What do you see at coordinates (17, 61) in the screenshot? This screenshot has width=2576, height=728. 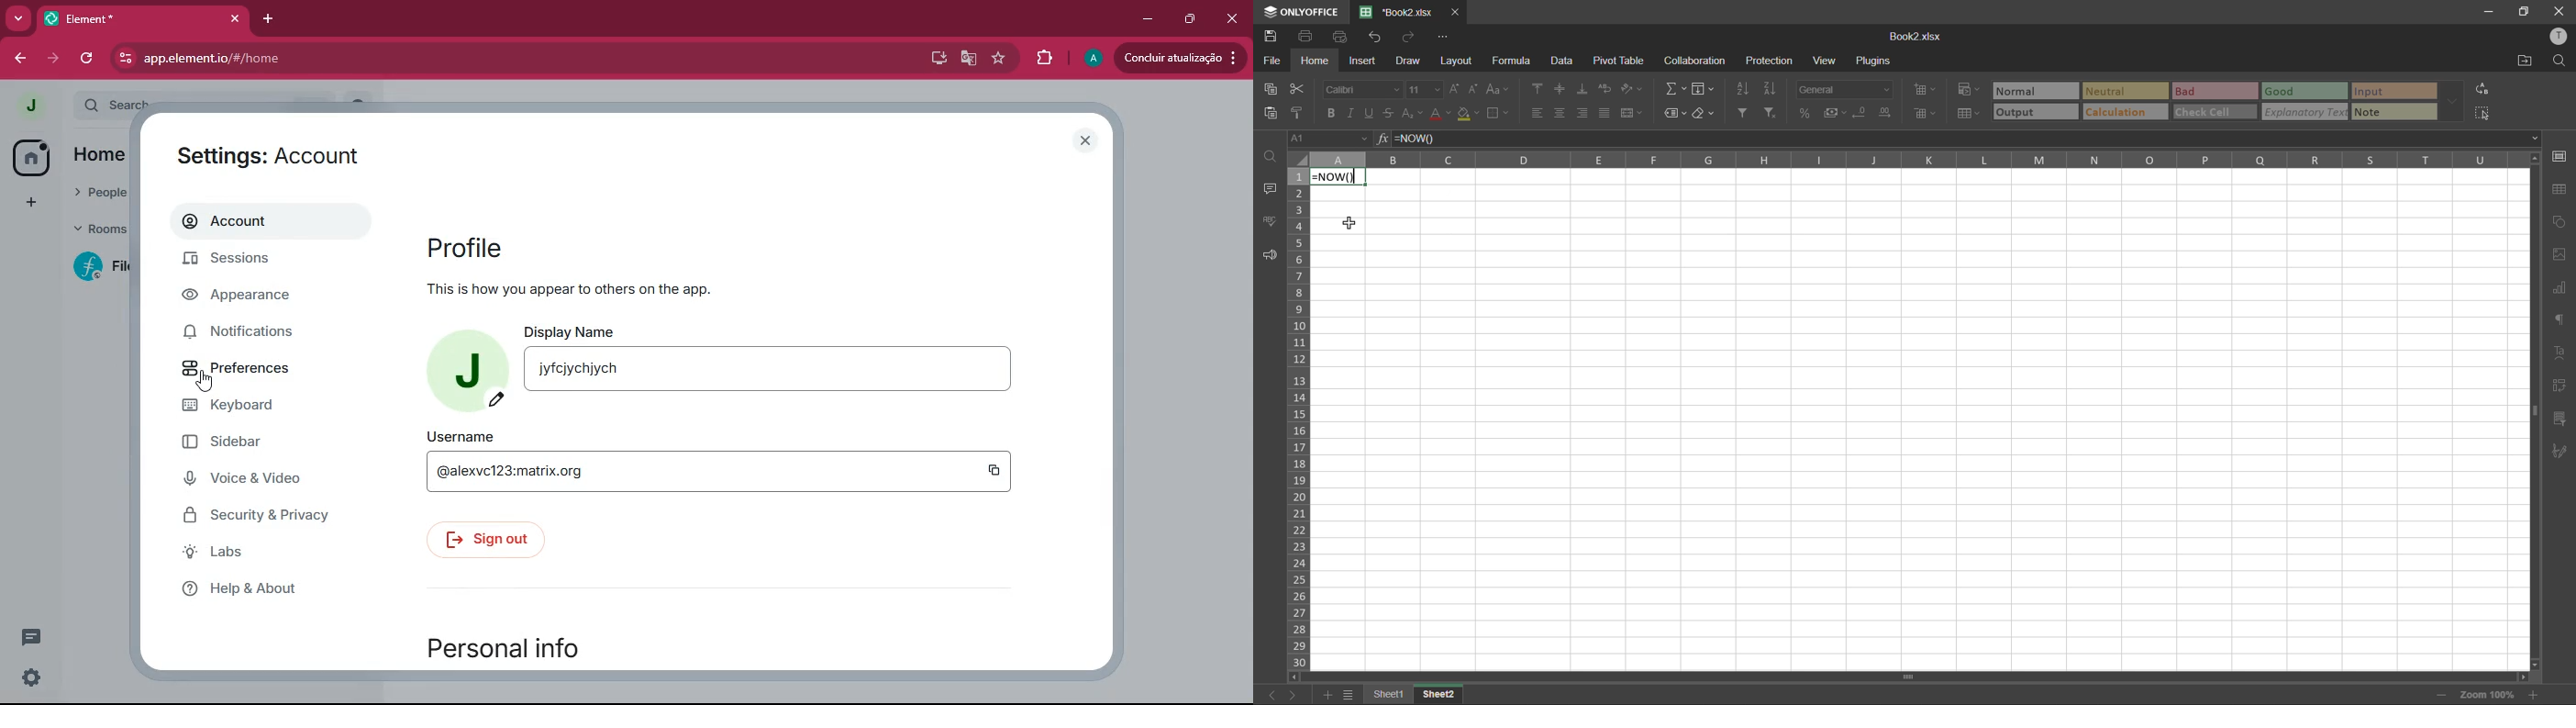 I see `back` at bounding box center [17, 61].